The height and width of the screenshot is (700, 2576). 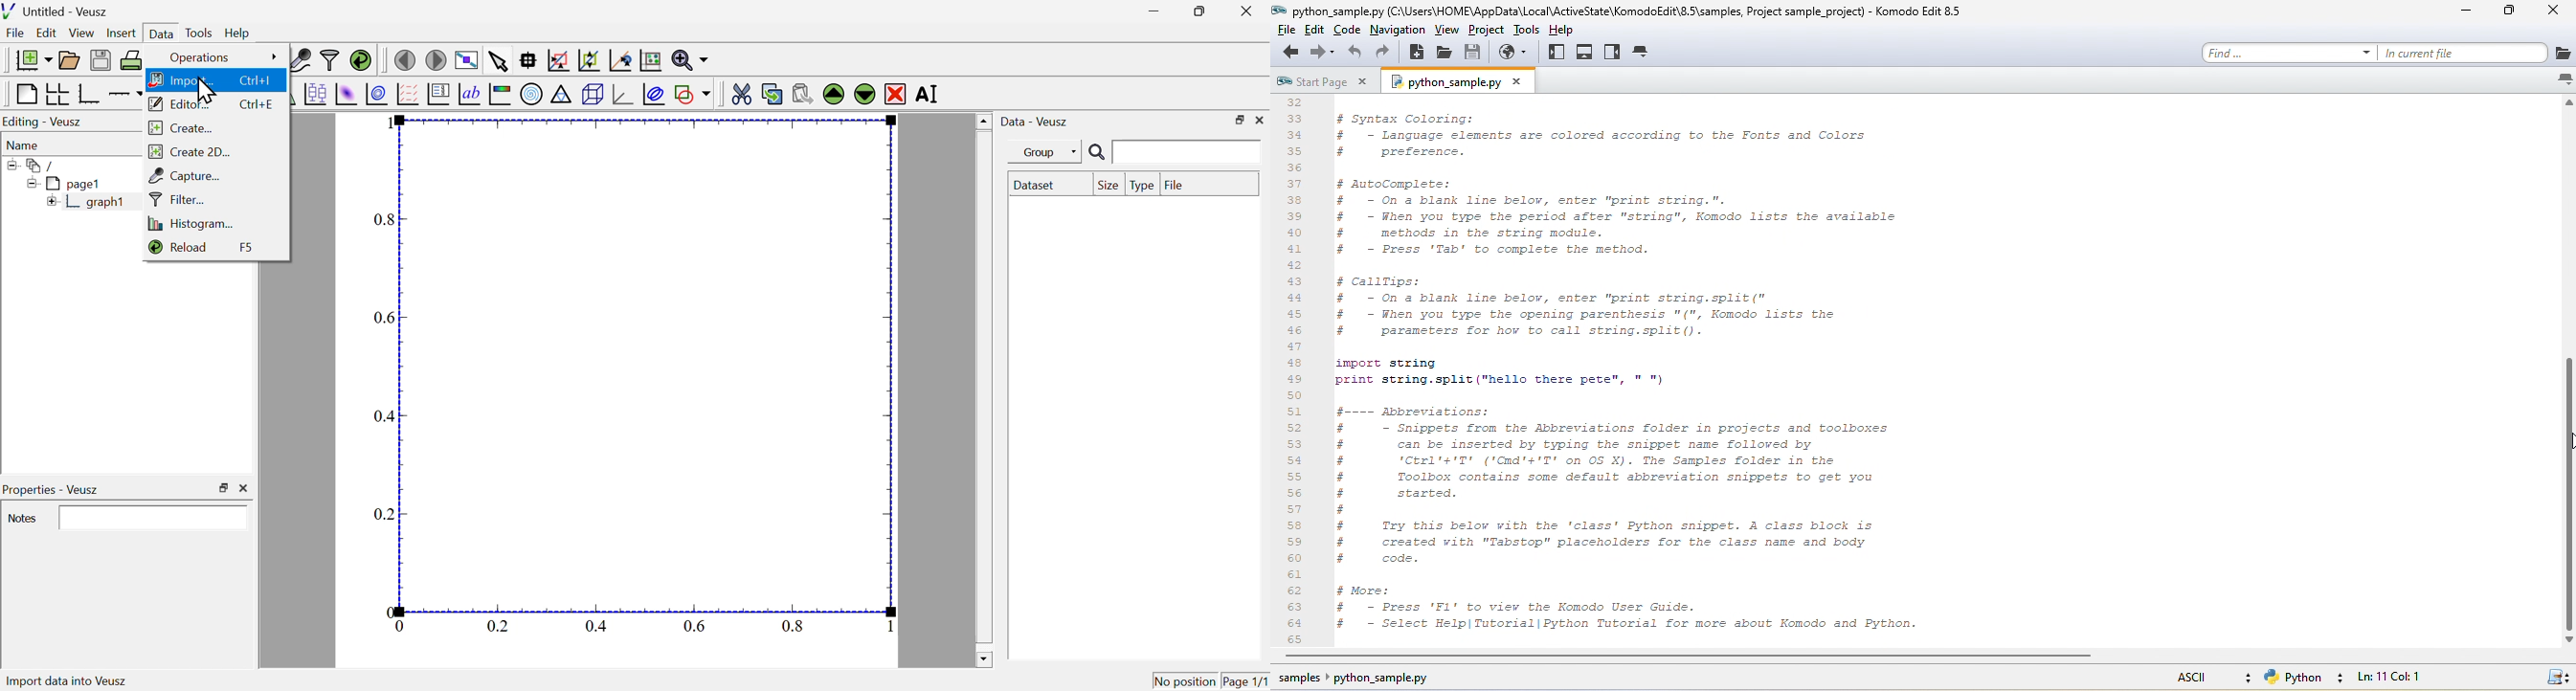 What do you see at coordinates (156, 517) in the screenshot?
I see `text box` at bounding box center [156, 517].